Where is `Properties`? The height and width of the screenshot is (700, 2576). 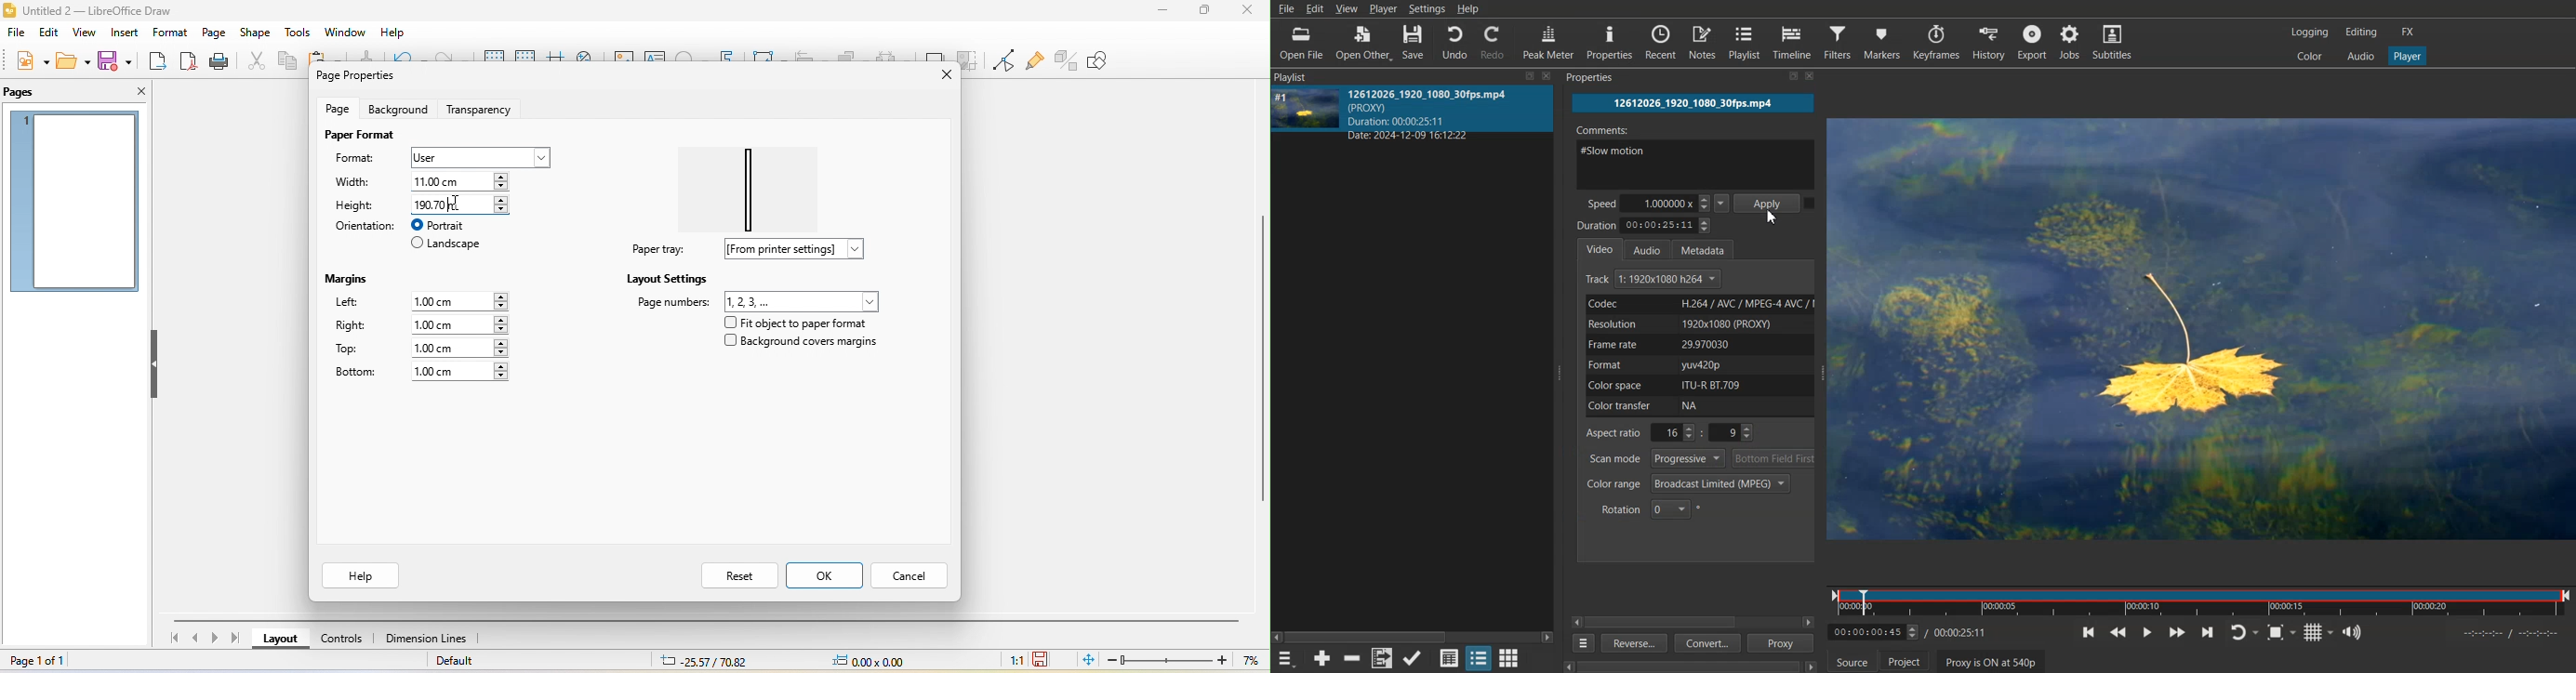
Properties is located at coordinates (1610, 43).